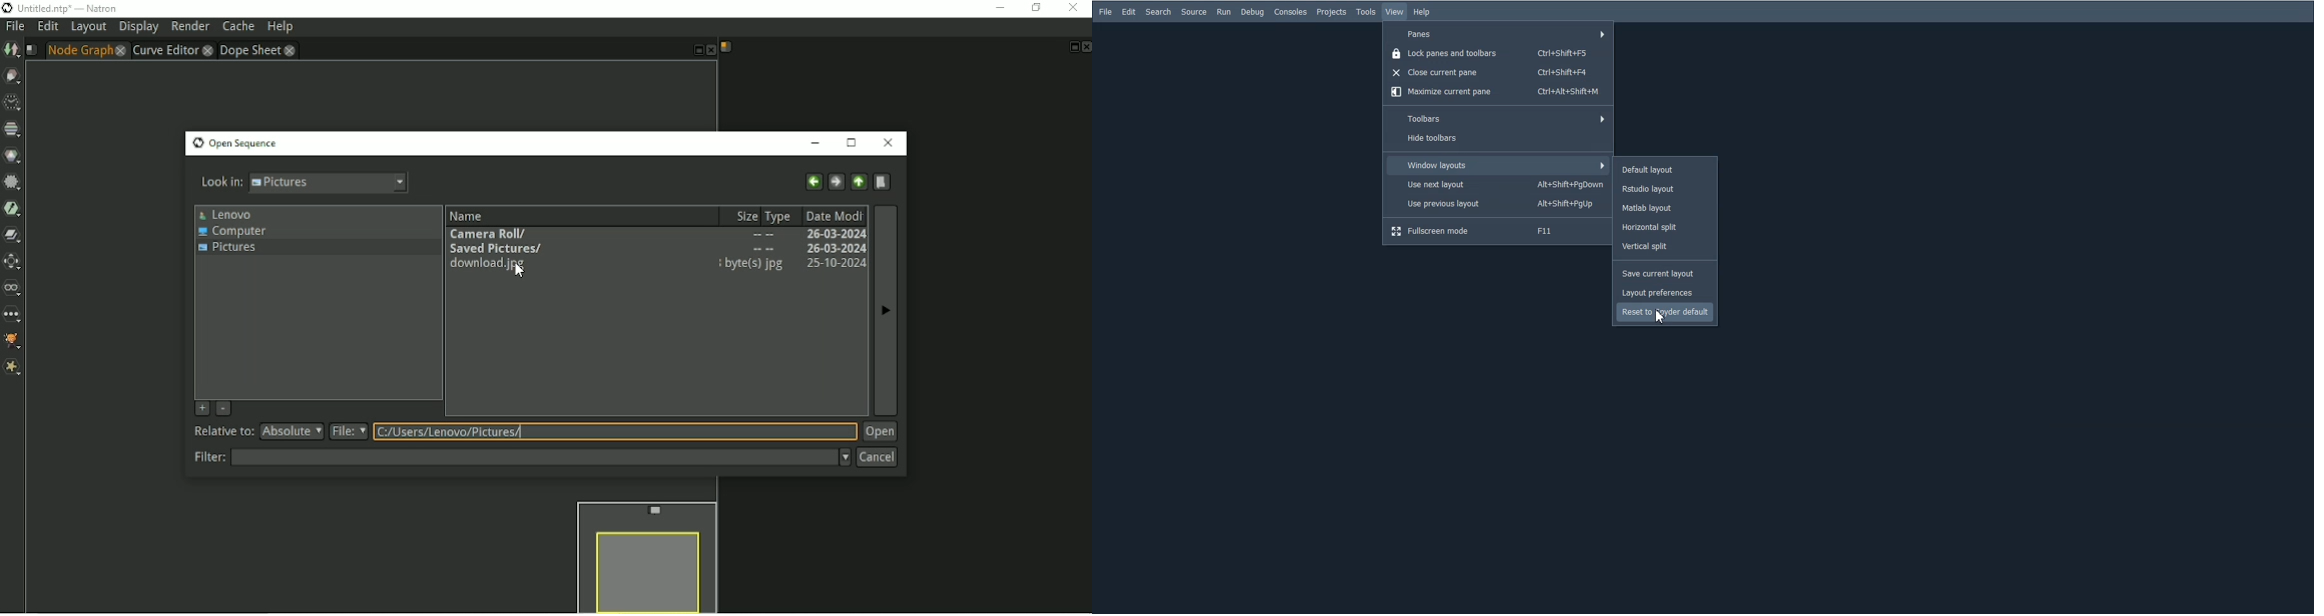 The height and width of the screenshot is (616, 2324). What do you see at coordinates (1499, 72) in the screenshot?
I see `Close current pane` at bounding box center [1499, 72].